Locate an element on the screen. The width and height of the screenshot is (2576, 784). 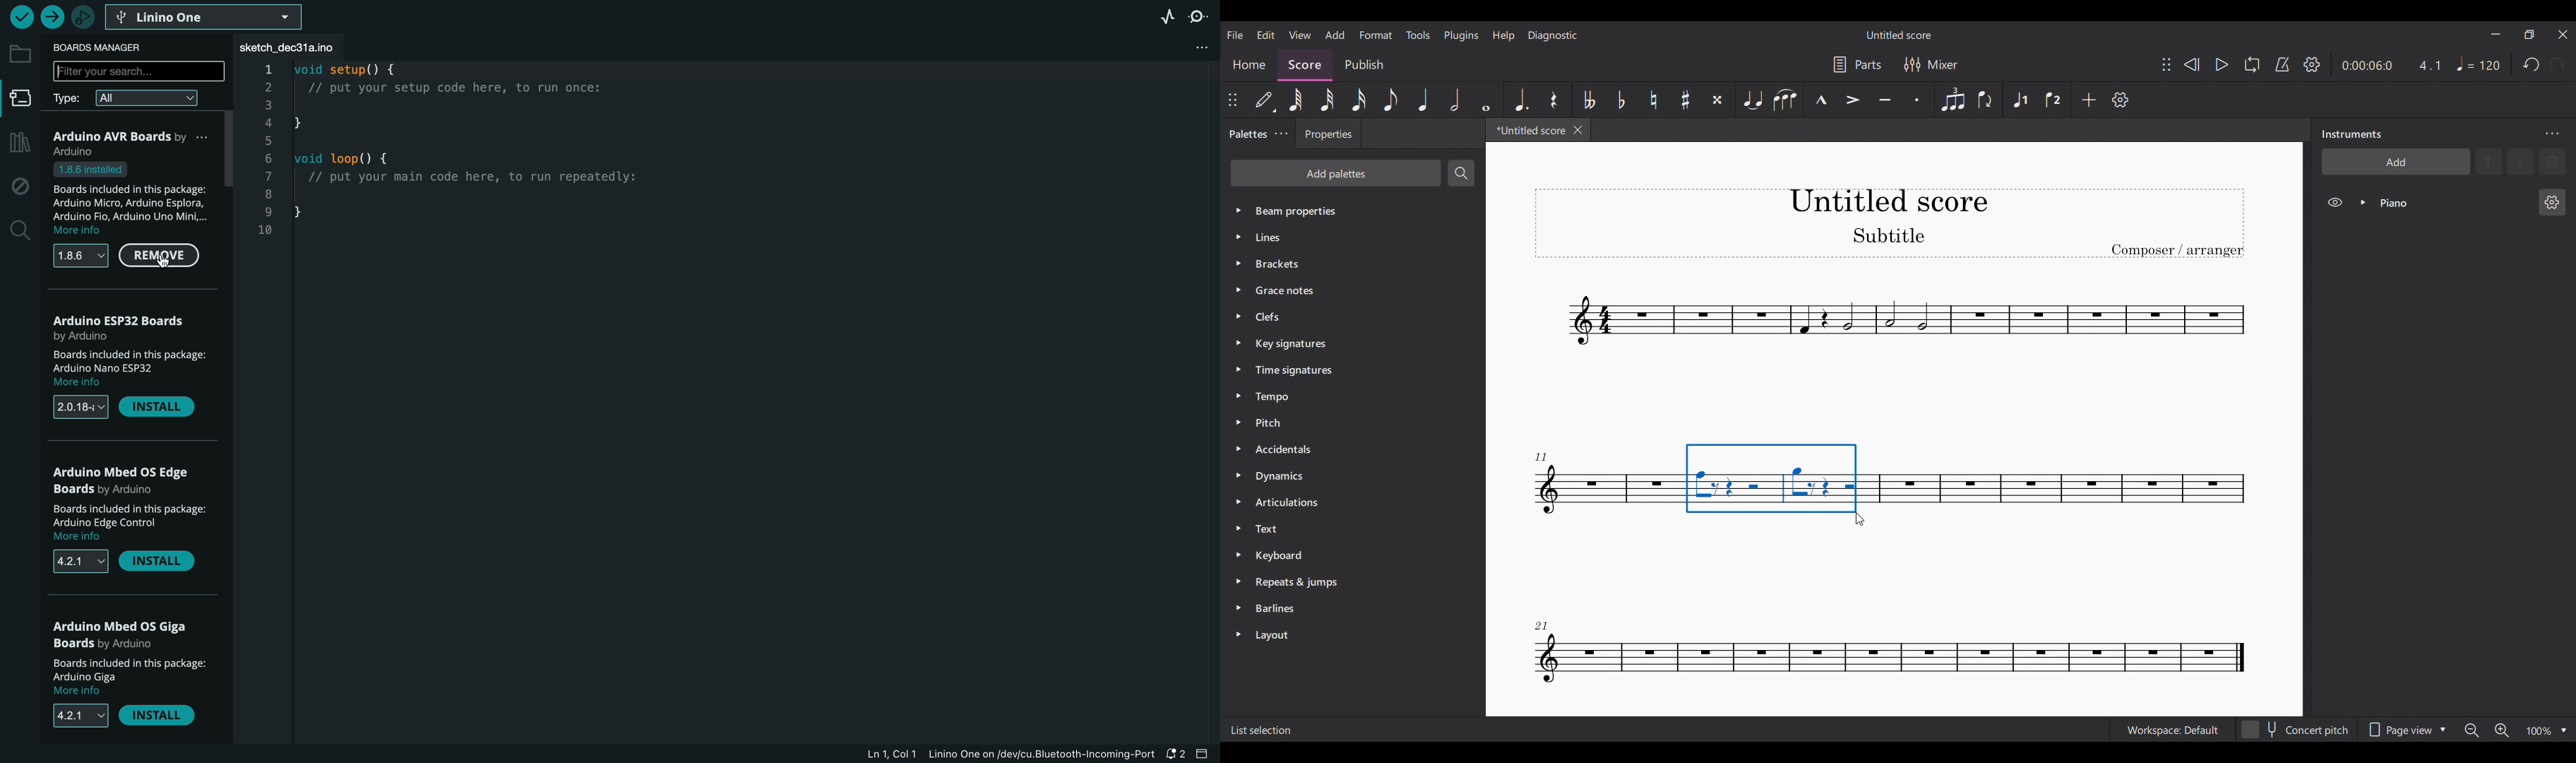
Panel settings is located at coordinates (2552, 134).